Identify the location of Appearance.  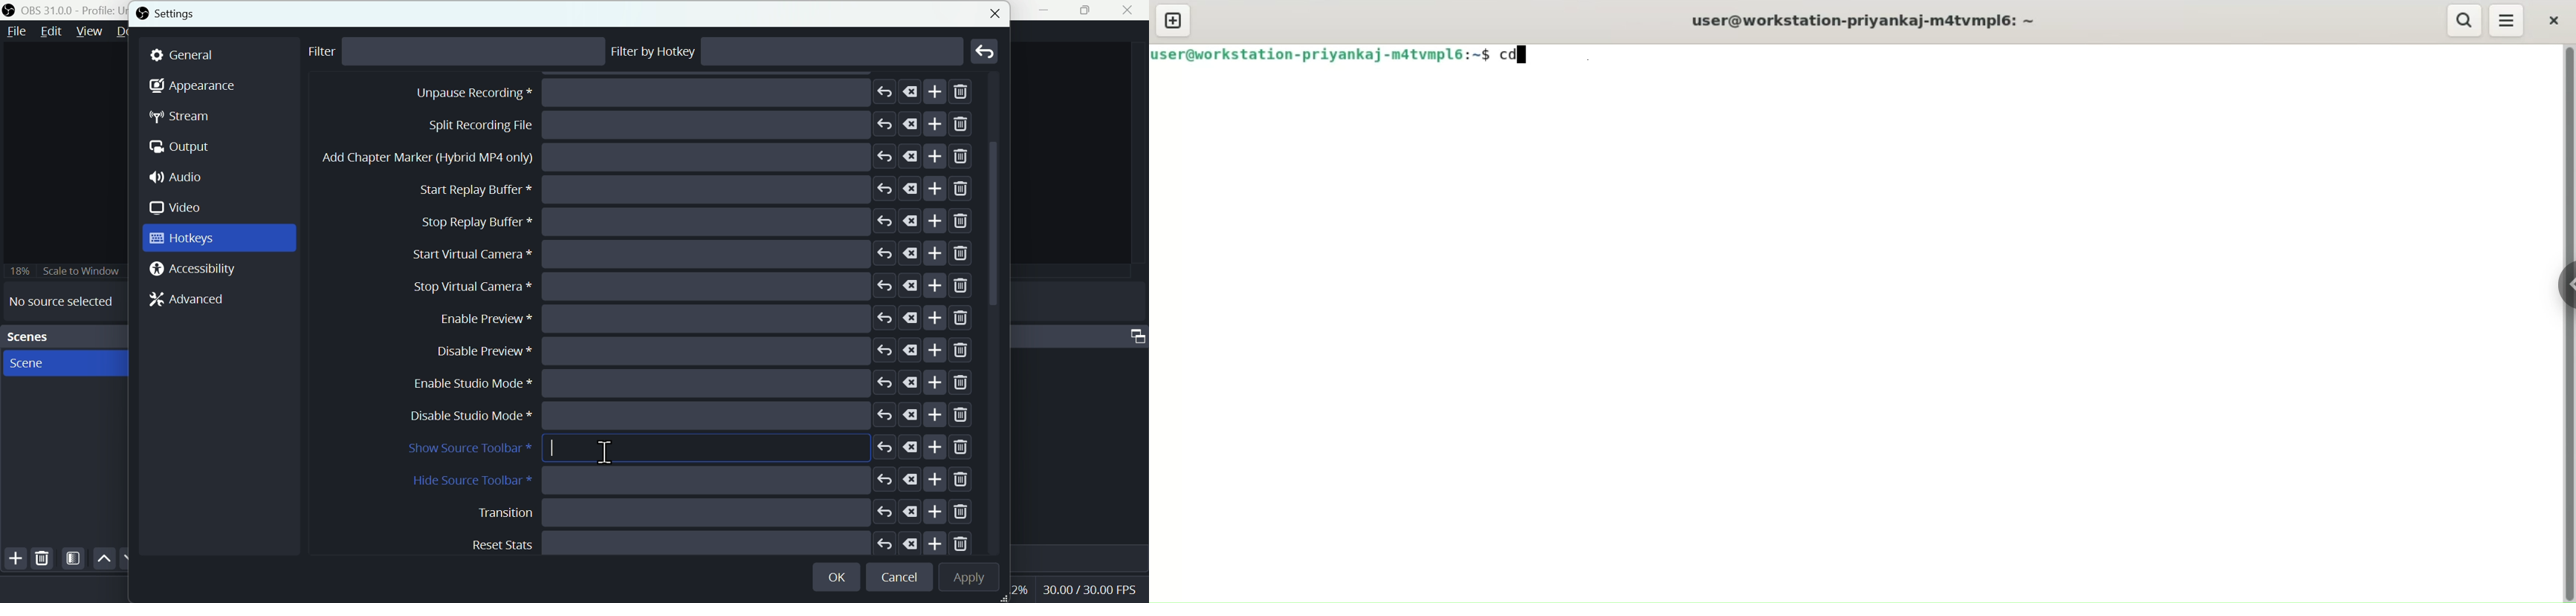
(192, 89).